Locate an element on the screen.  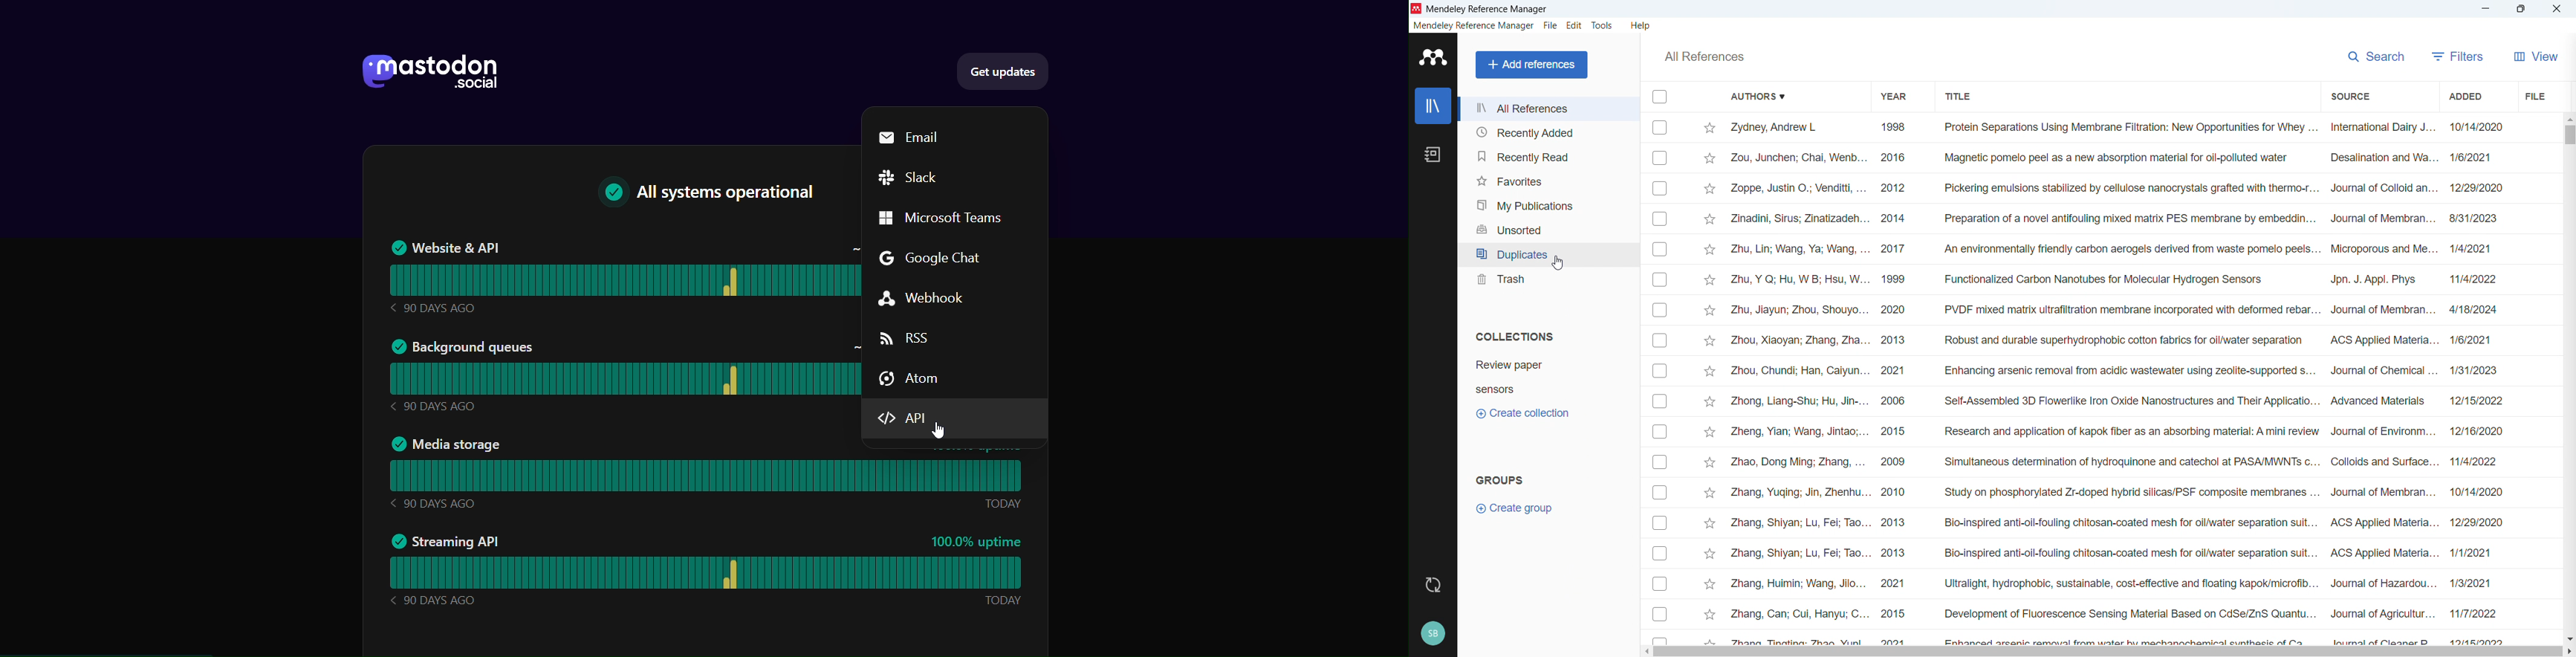
logo is located at coordinates (1432, 58).